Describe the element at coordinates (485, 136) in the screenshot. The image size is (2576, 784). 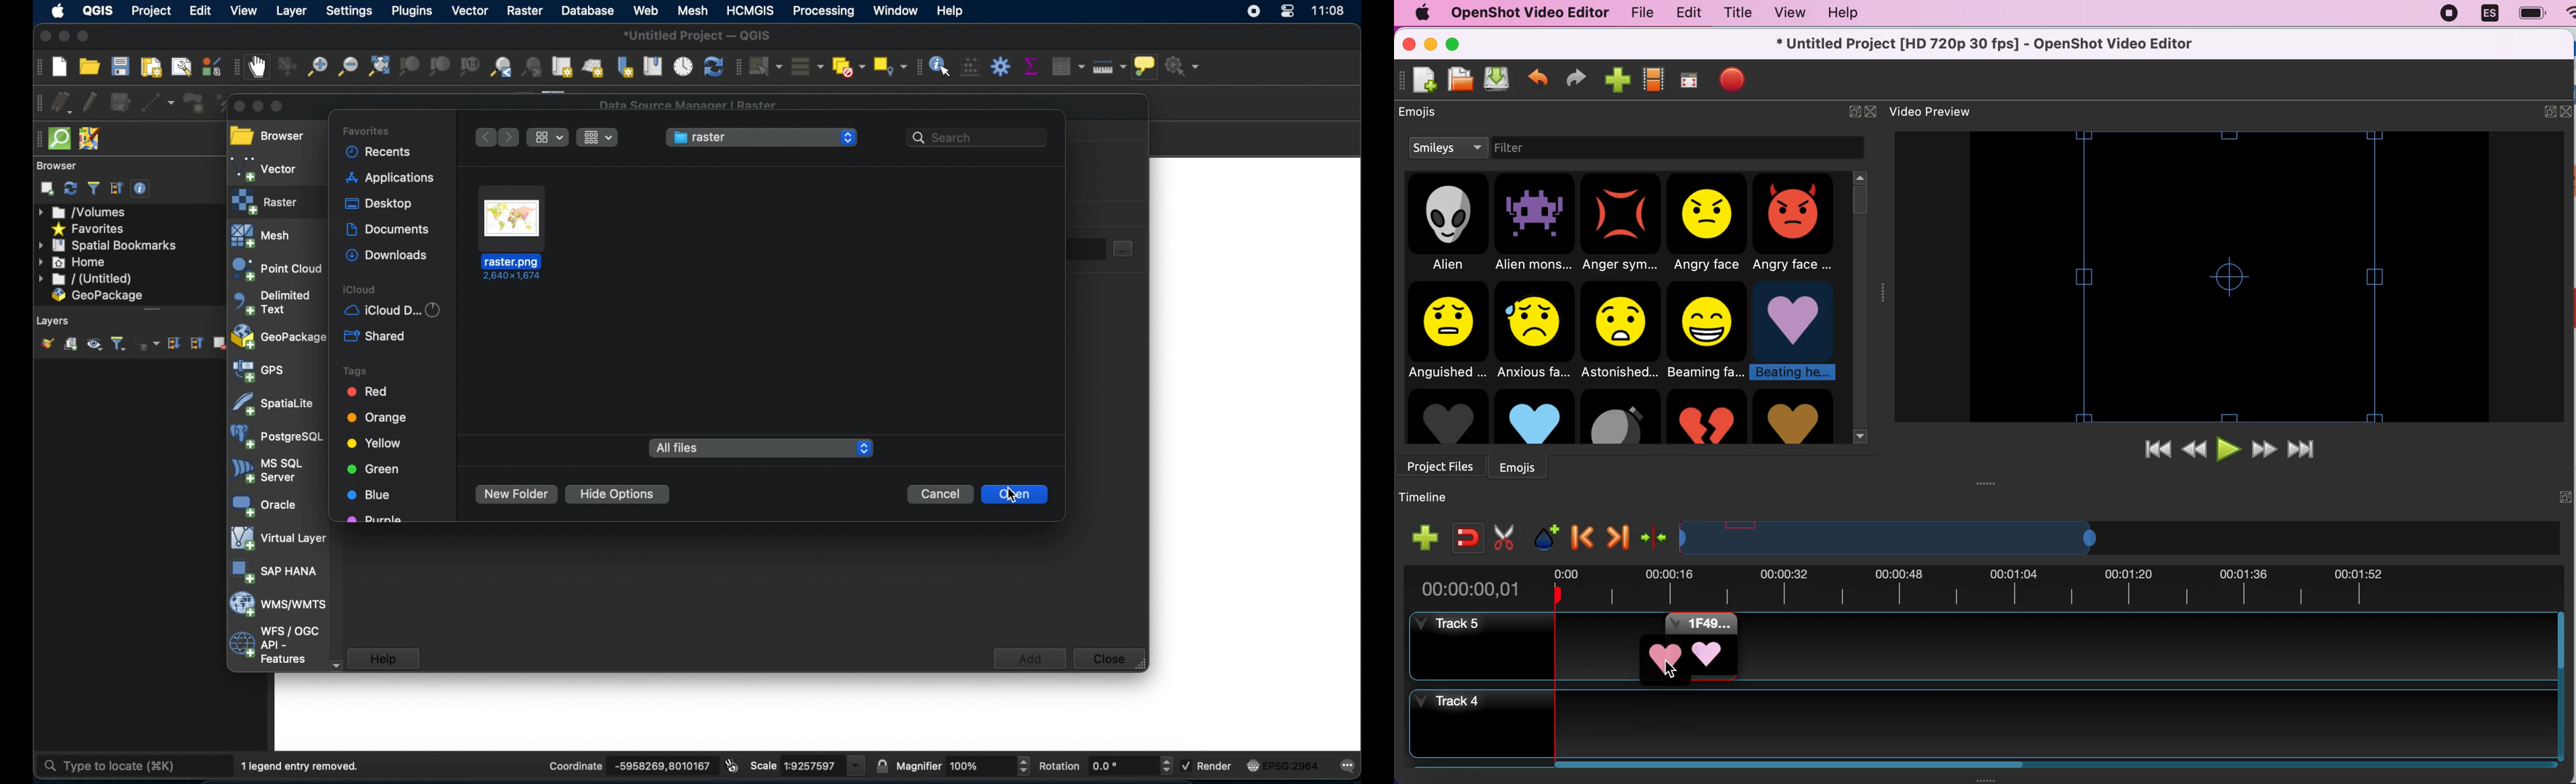
I see `previous` at that location.